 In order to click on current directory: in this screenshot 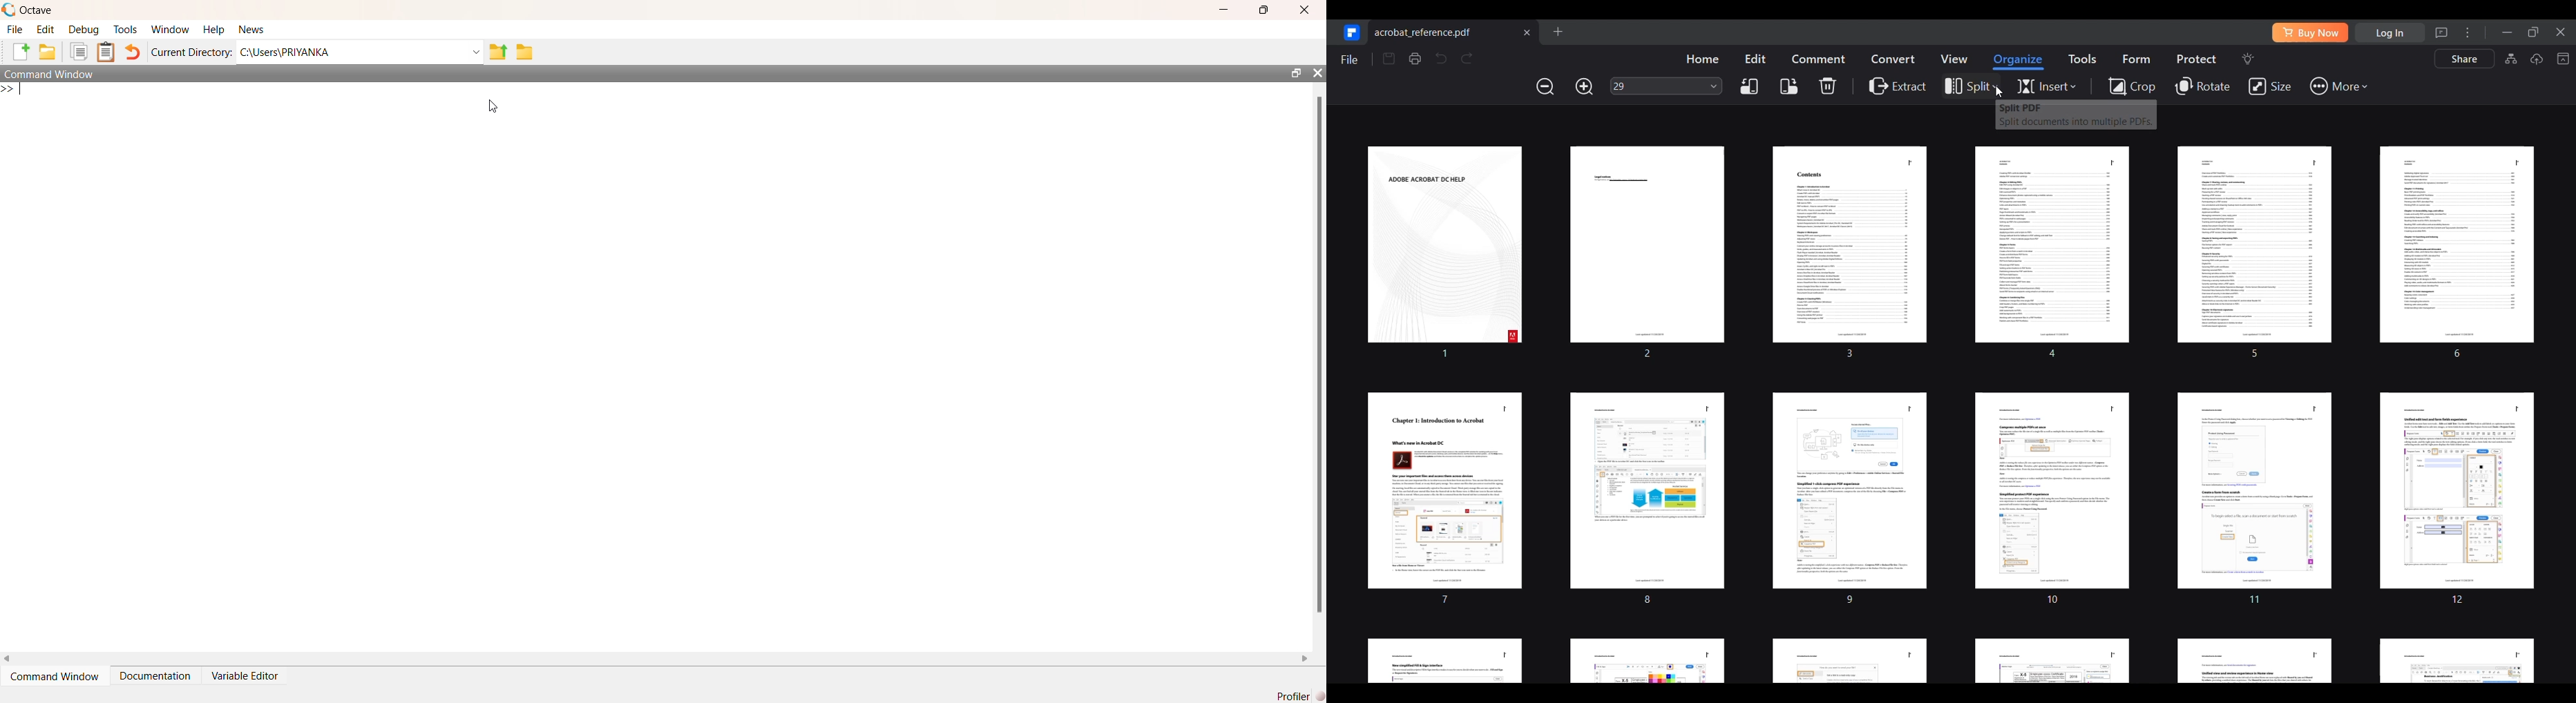, I will do `click(193, 52)`.